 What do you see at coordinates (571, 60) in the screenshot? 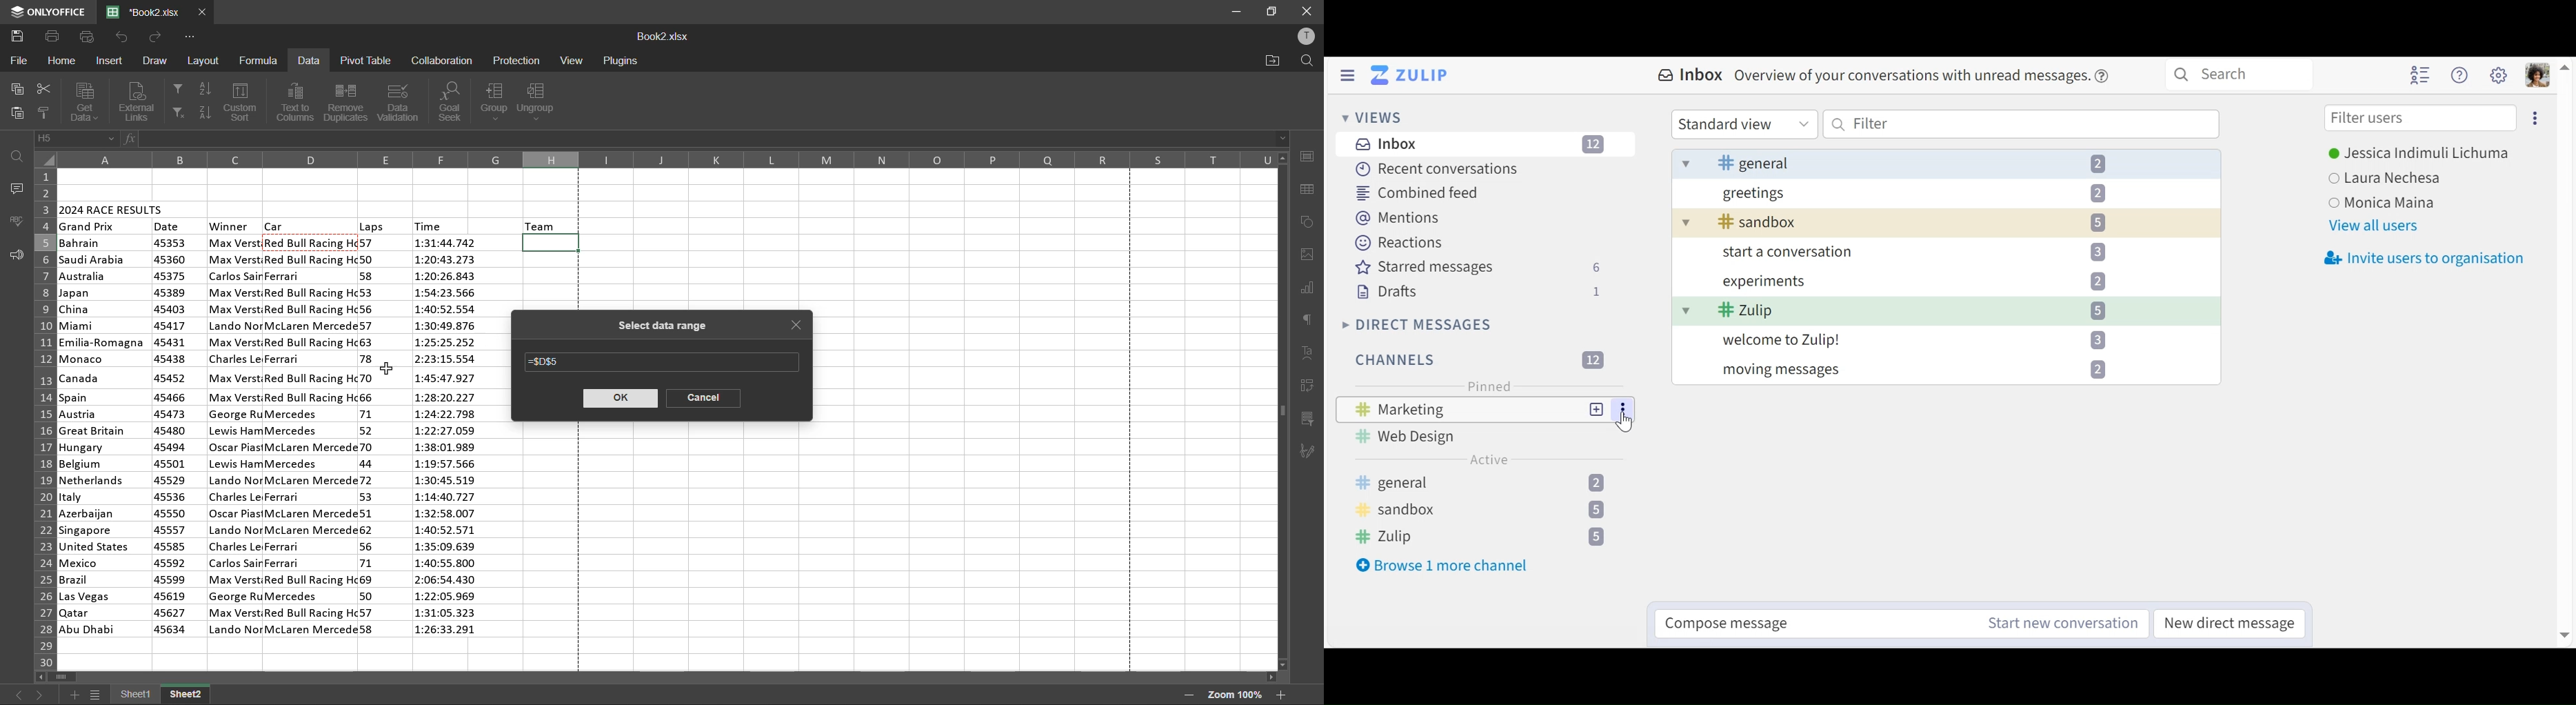
I see `view` at bounding box center [571, 60].